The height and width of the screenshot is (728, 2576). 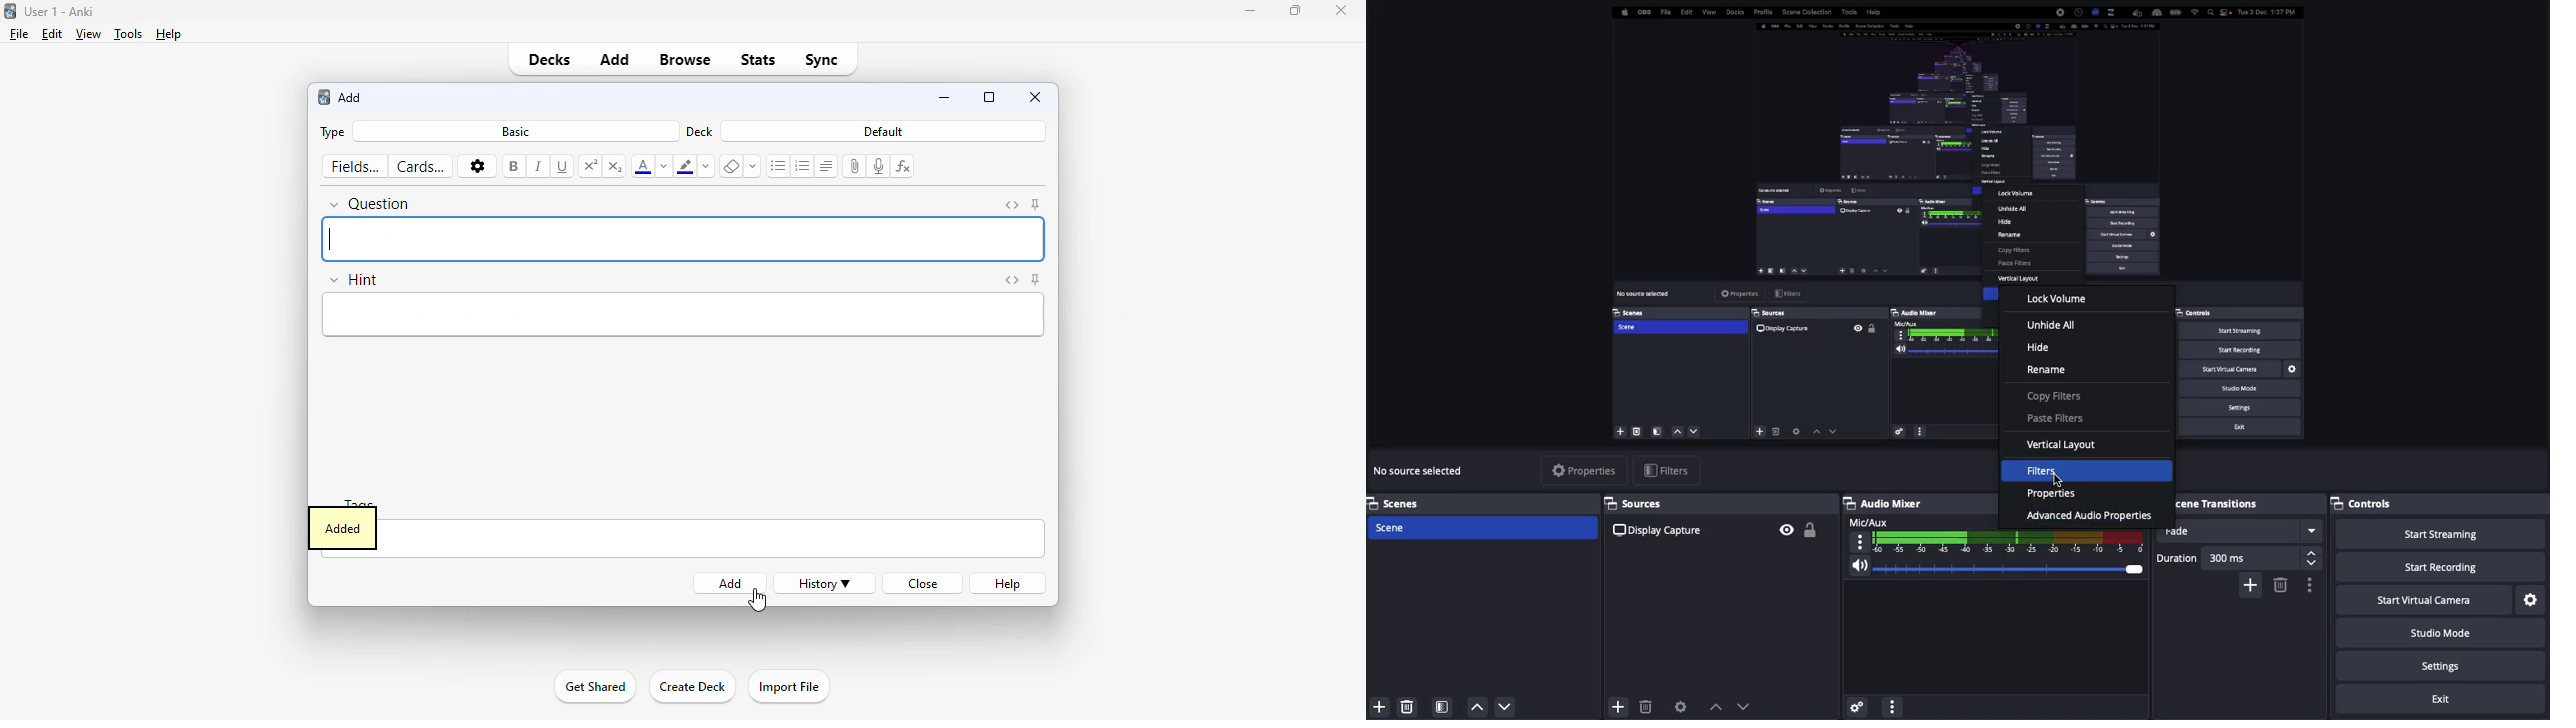 I want to click on text color, so click(x=642, y=168).